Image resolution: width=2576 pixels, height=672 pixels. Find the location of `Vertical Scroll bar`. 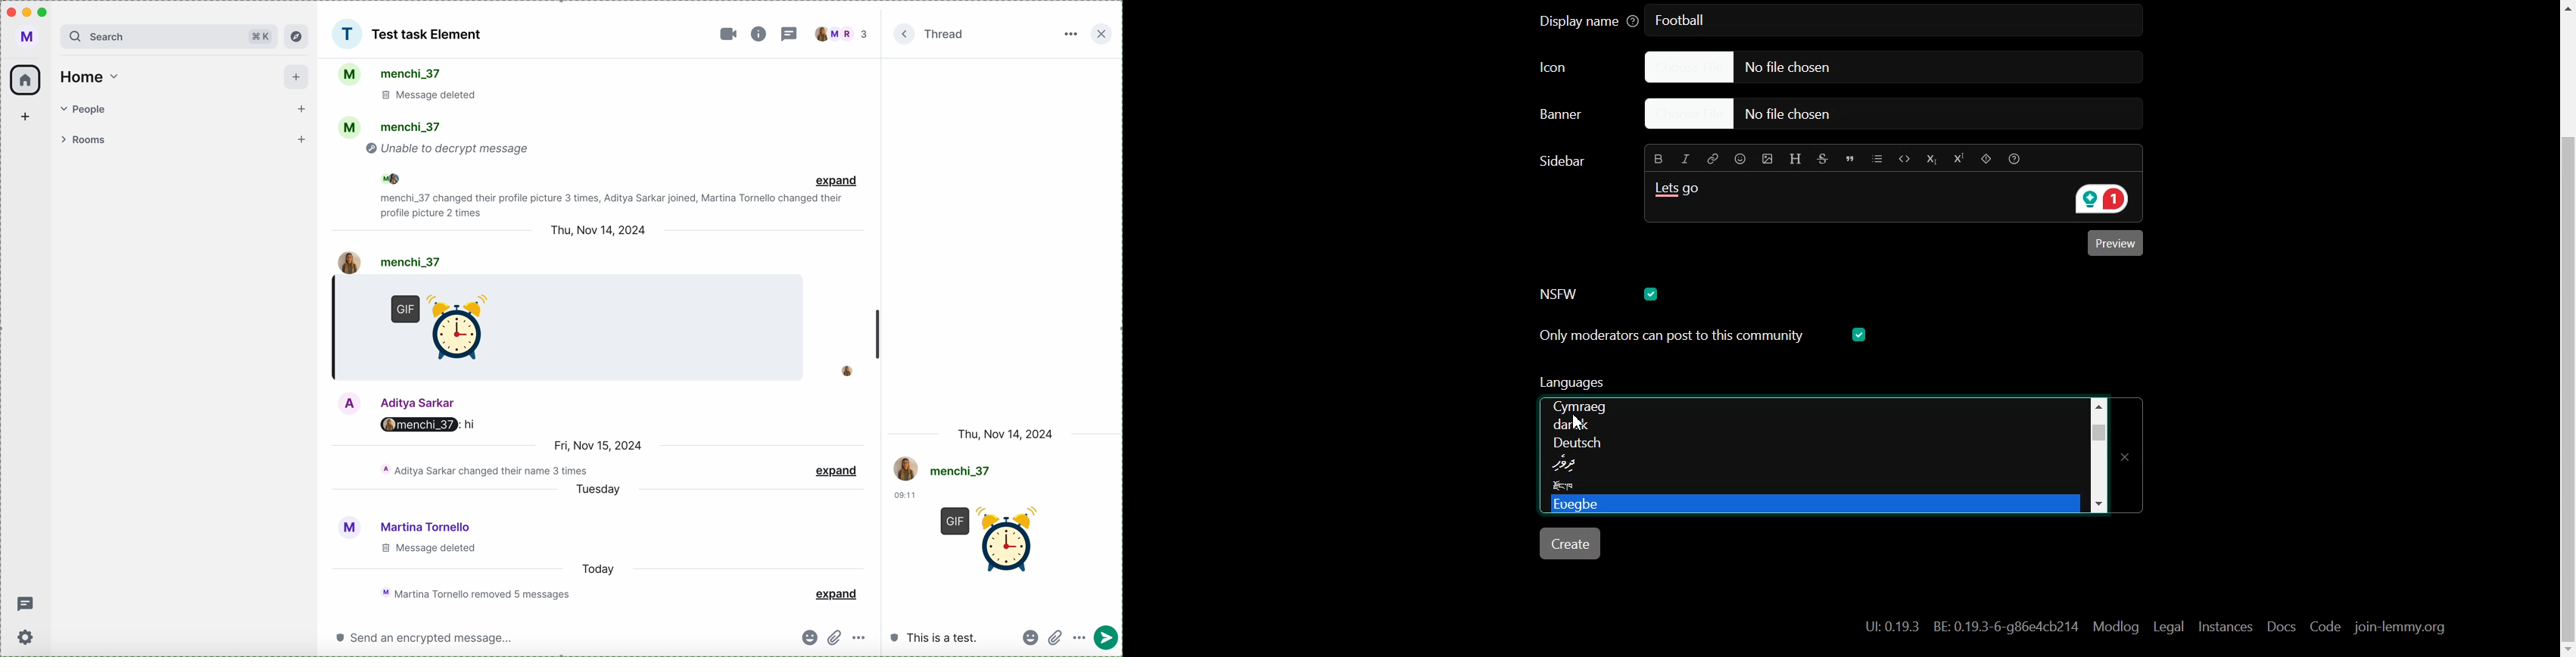

Vertical Scroll bar is located at coordinates (2564, 328).